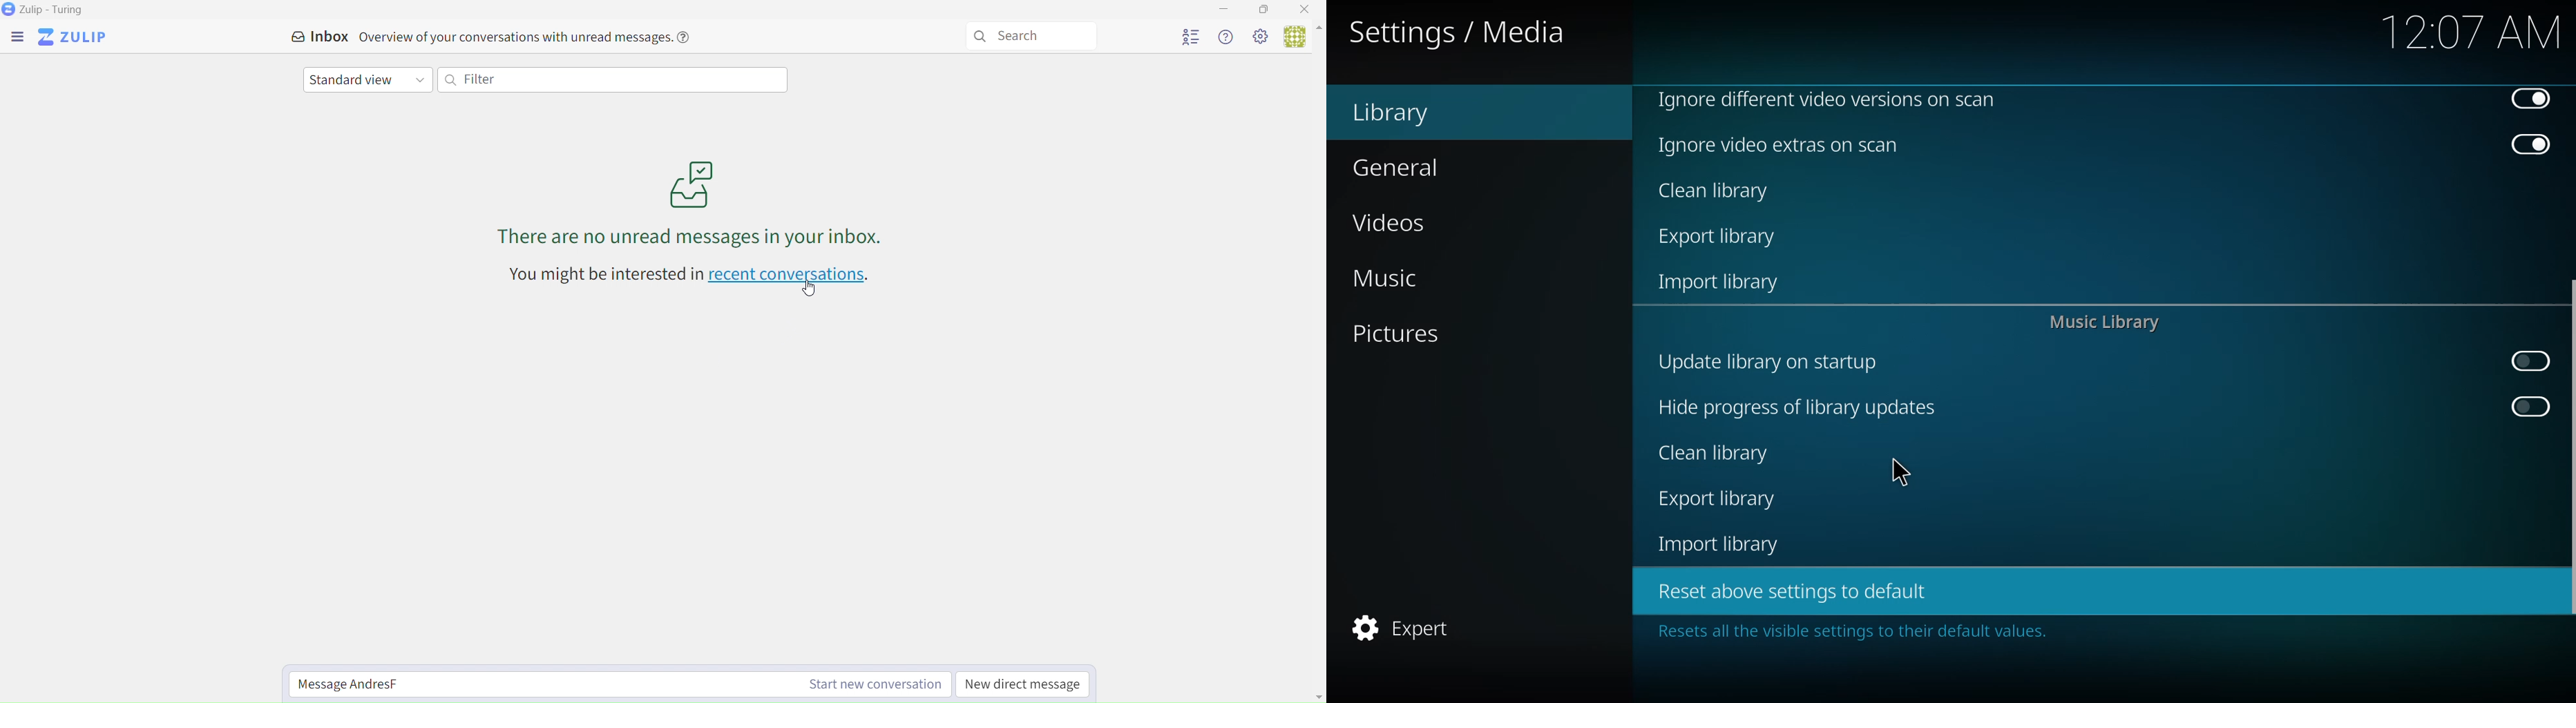 Image resolution: width=2576 pixels, height=728 pixels. What do you see at coordinates (1221, 10) in the screenshot?
I see `Minimize` at bounding box center [1221, 10].